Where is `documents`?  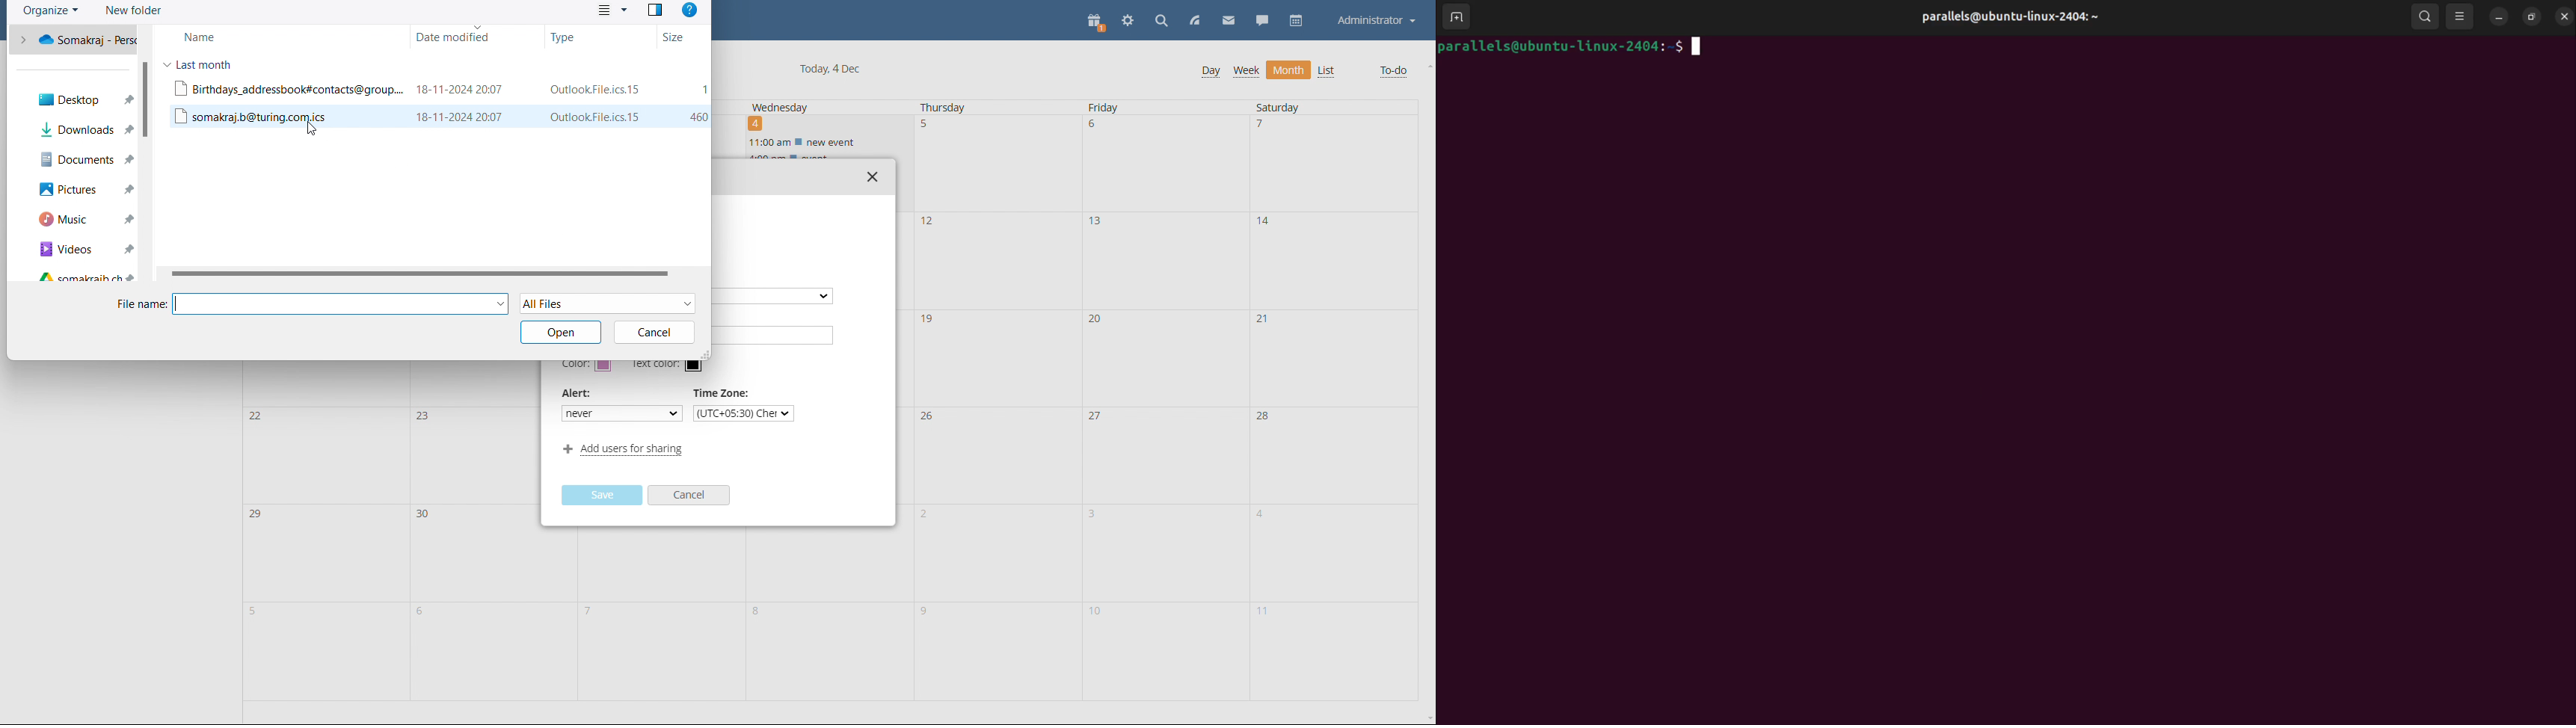 documents is located at coordinates (82, 159).